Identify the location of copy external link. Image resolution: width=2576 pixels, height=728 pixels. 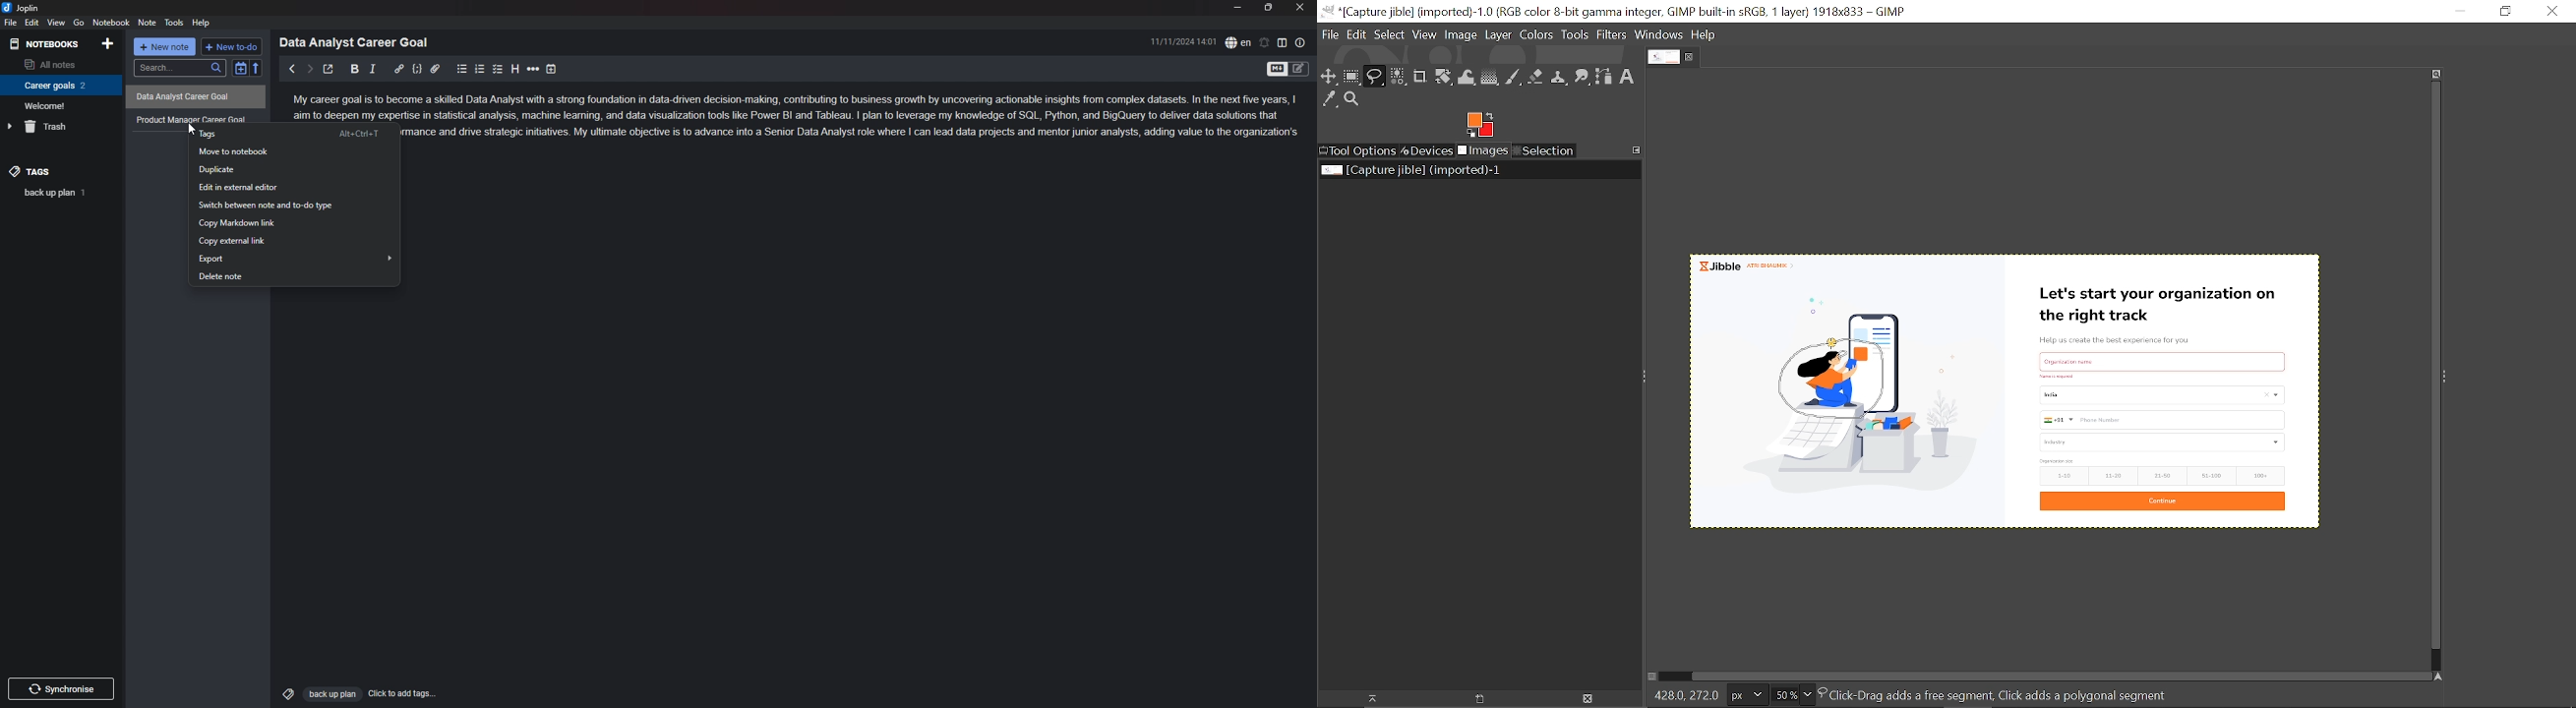
(295, 240).